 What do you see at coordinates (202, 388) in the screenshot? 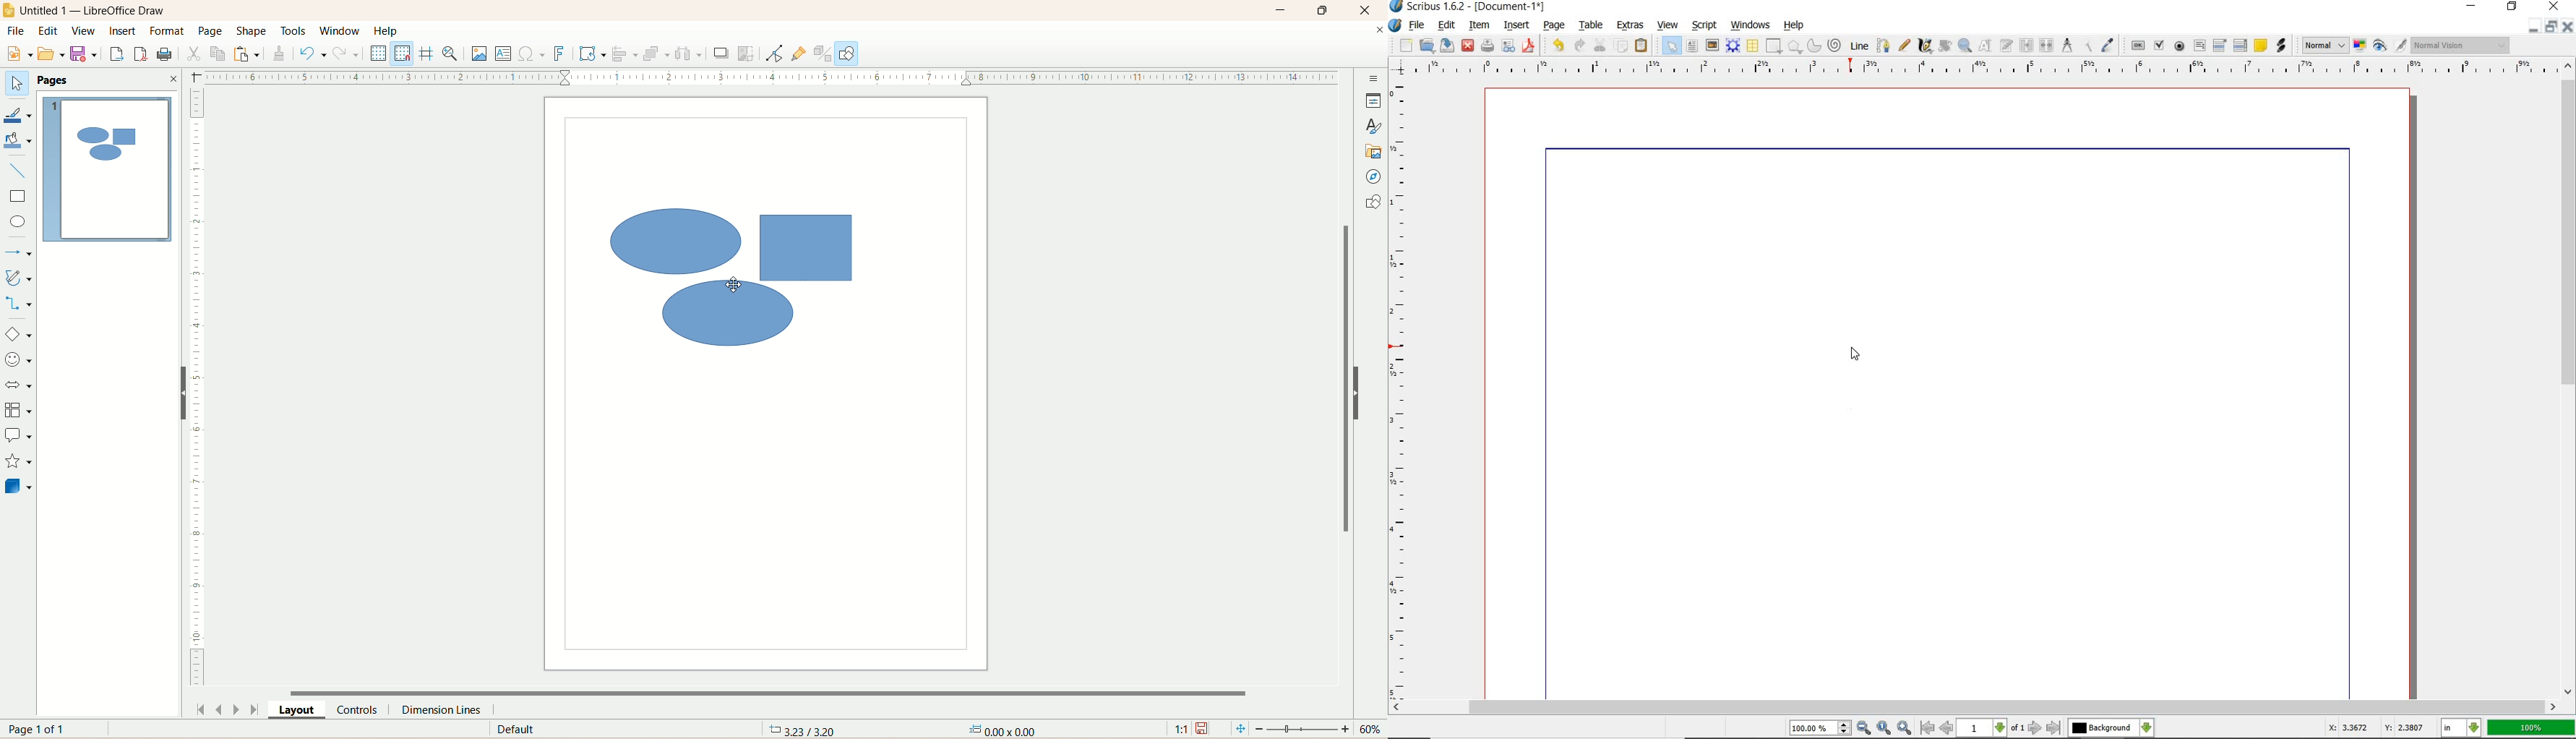
I see `scale bar` at bounding box center [202, 388].